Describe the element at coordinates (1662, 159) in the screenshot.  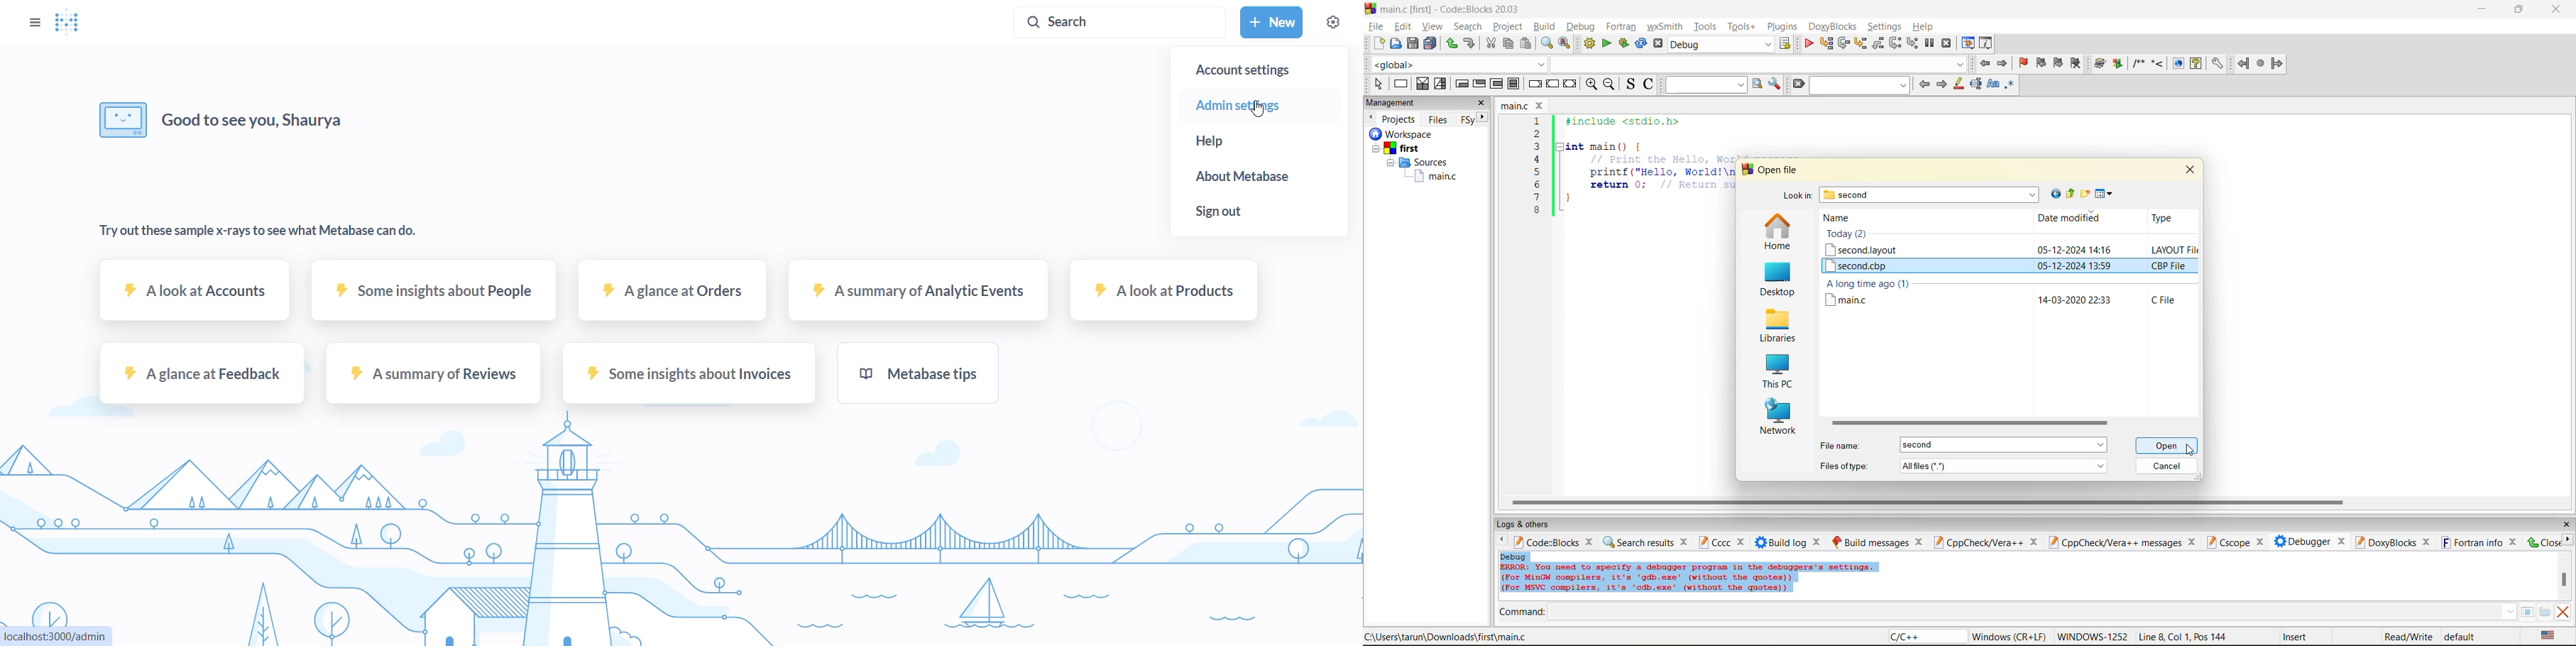
I see `Print the Hello, world message` at that location.